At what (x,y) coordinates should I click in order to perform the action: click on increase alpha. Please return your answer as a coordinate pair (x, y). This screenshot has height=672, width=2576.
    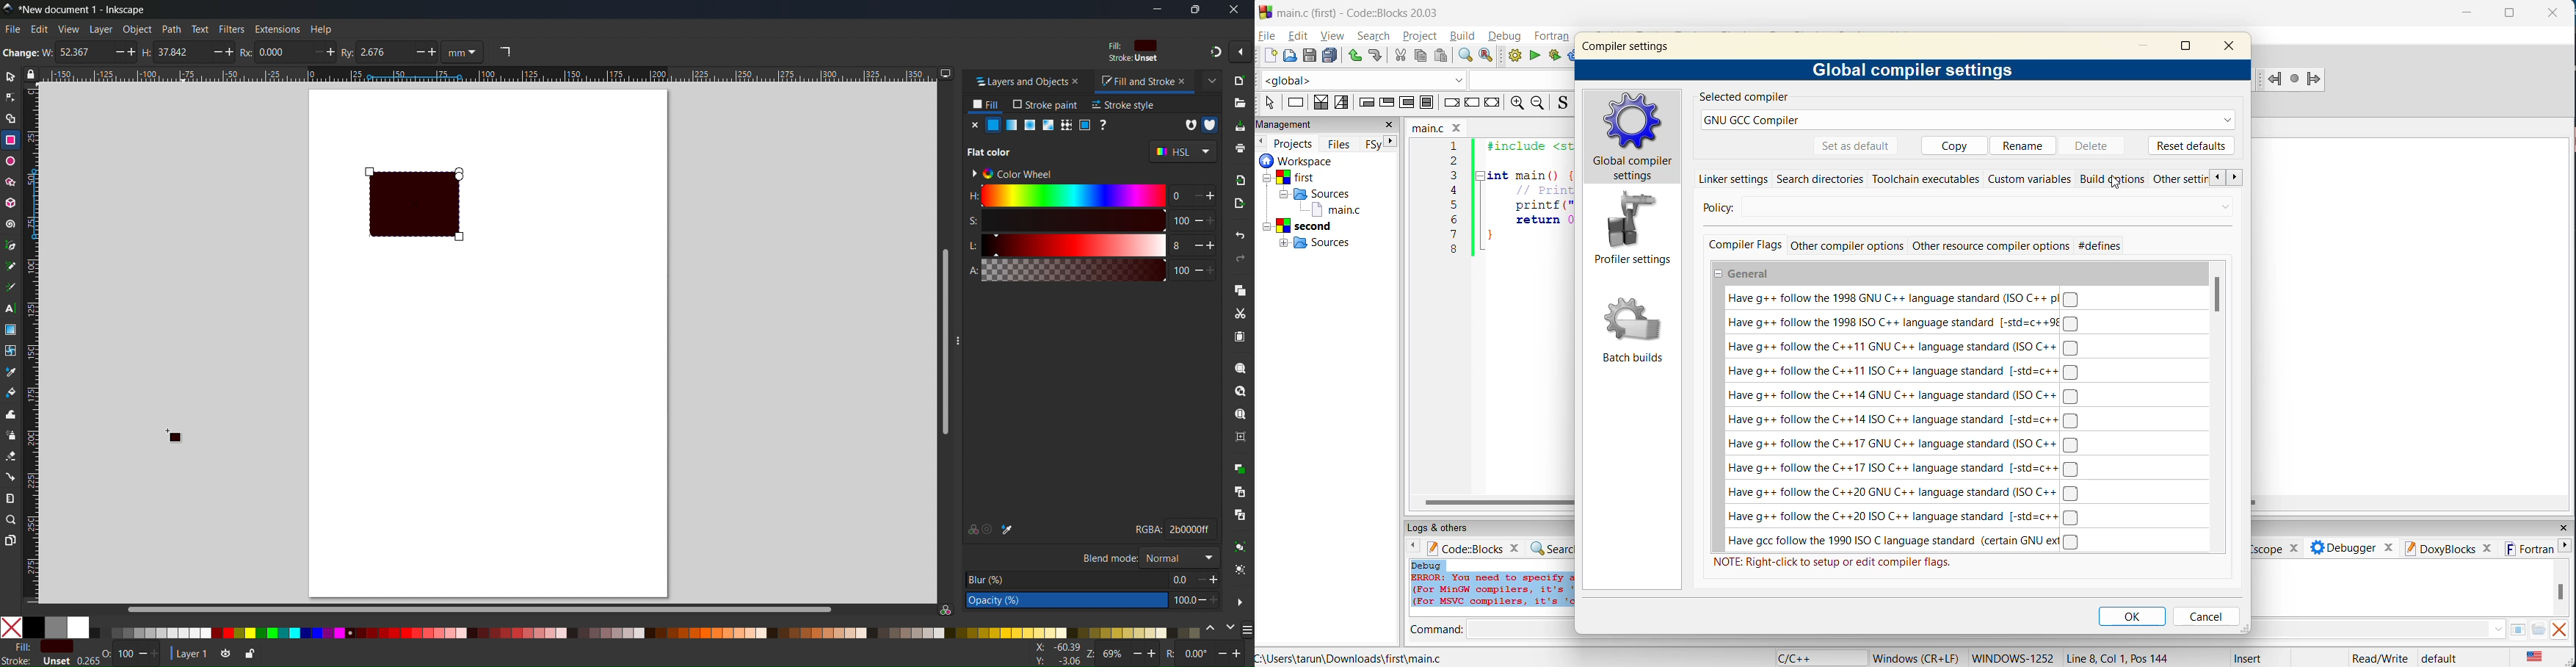
    Looking at the image, I should click on (1215, 269).